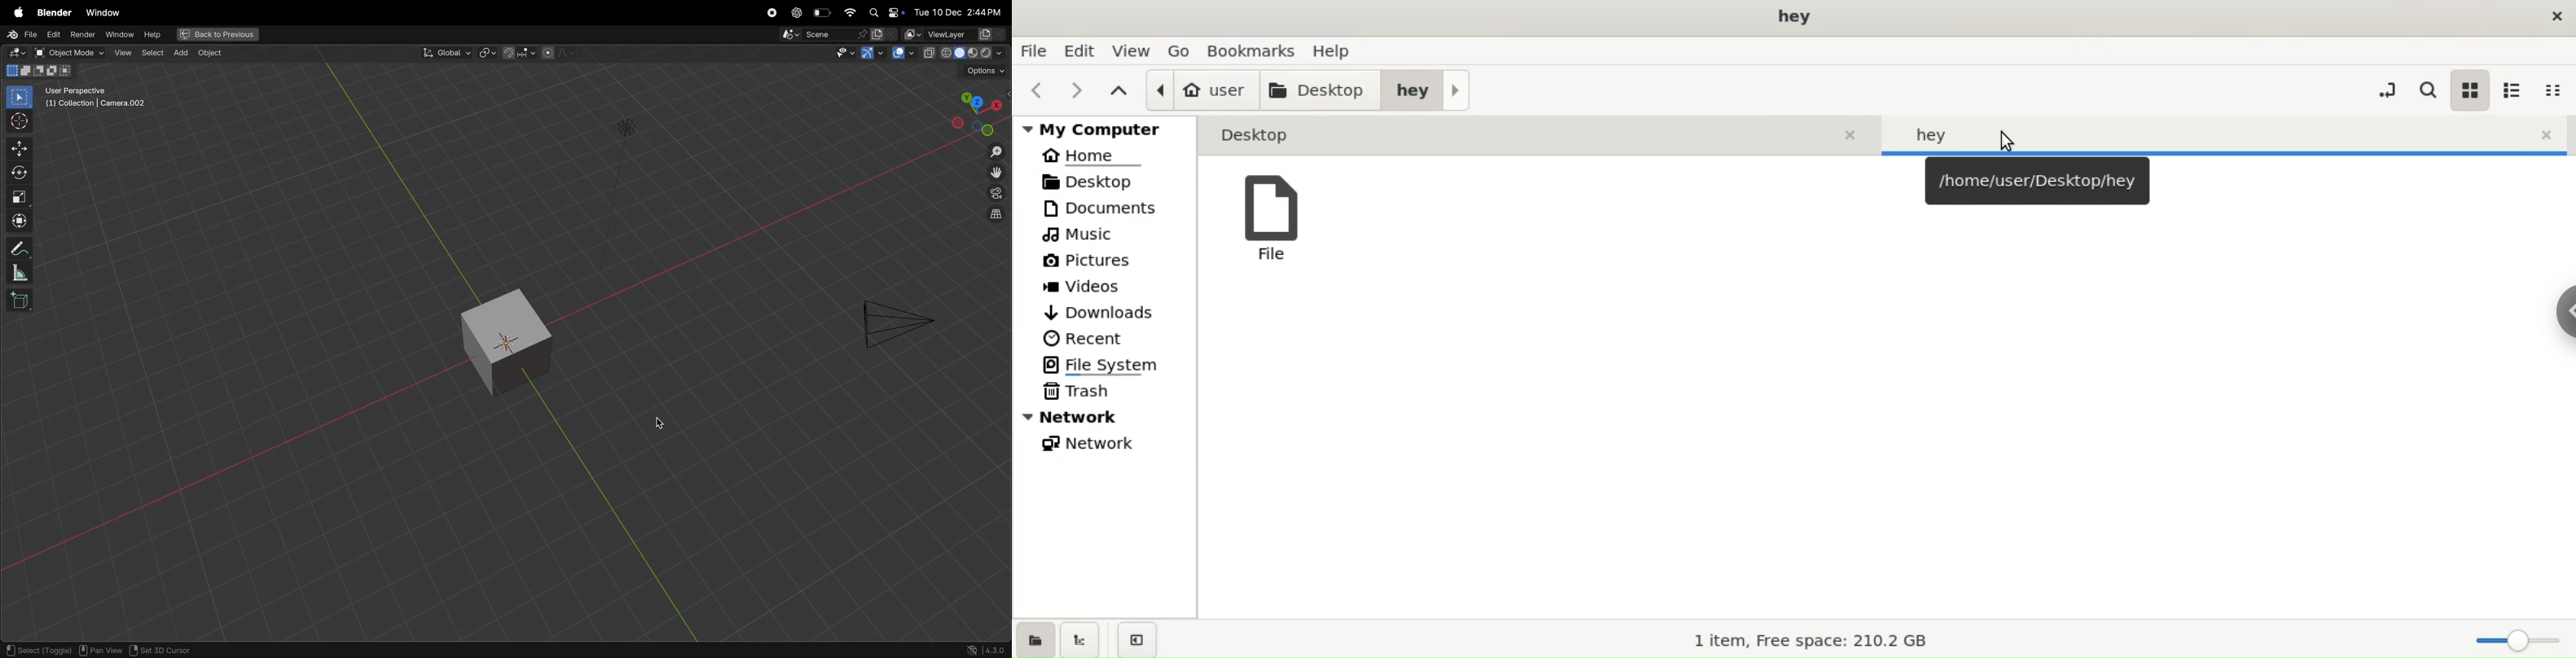 The width and height of the screenshot is (2576, 672). What do you see at coordinates (70, 53) in the screenshot?
I see `object mode` at bounding box center [70, 53].